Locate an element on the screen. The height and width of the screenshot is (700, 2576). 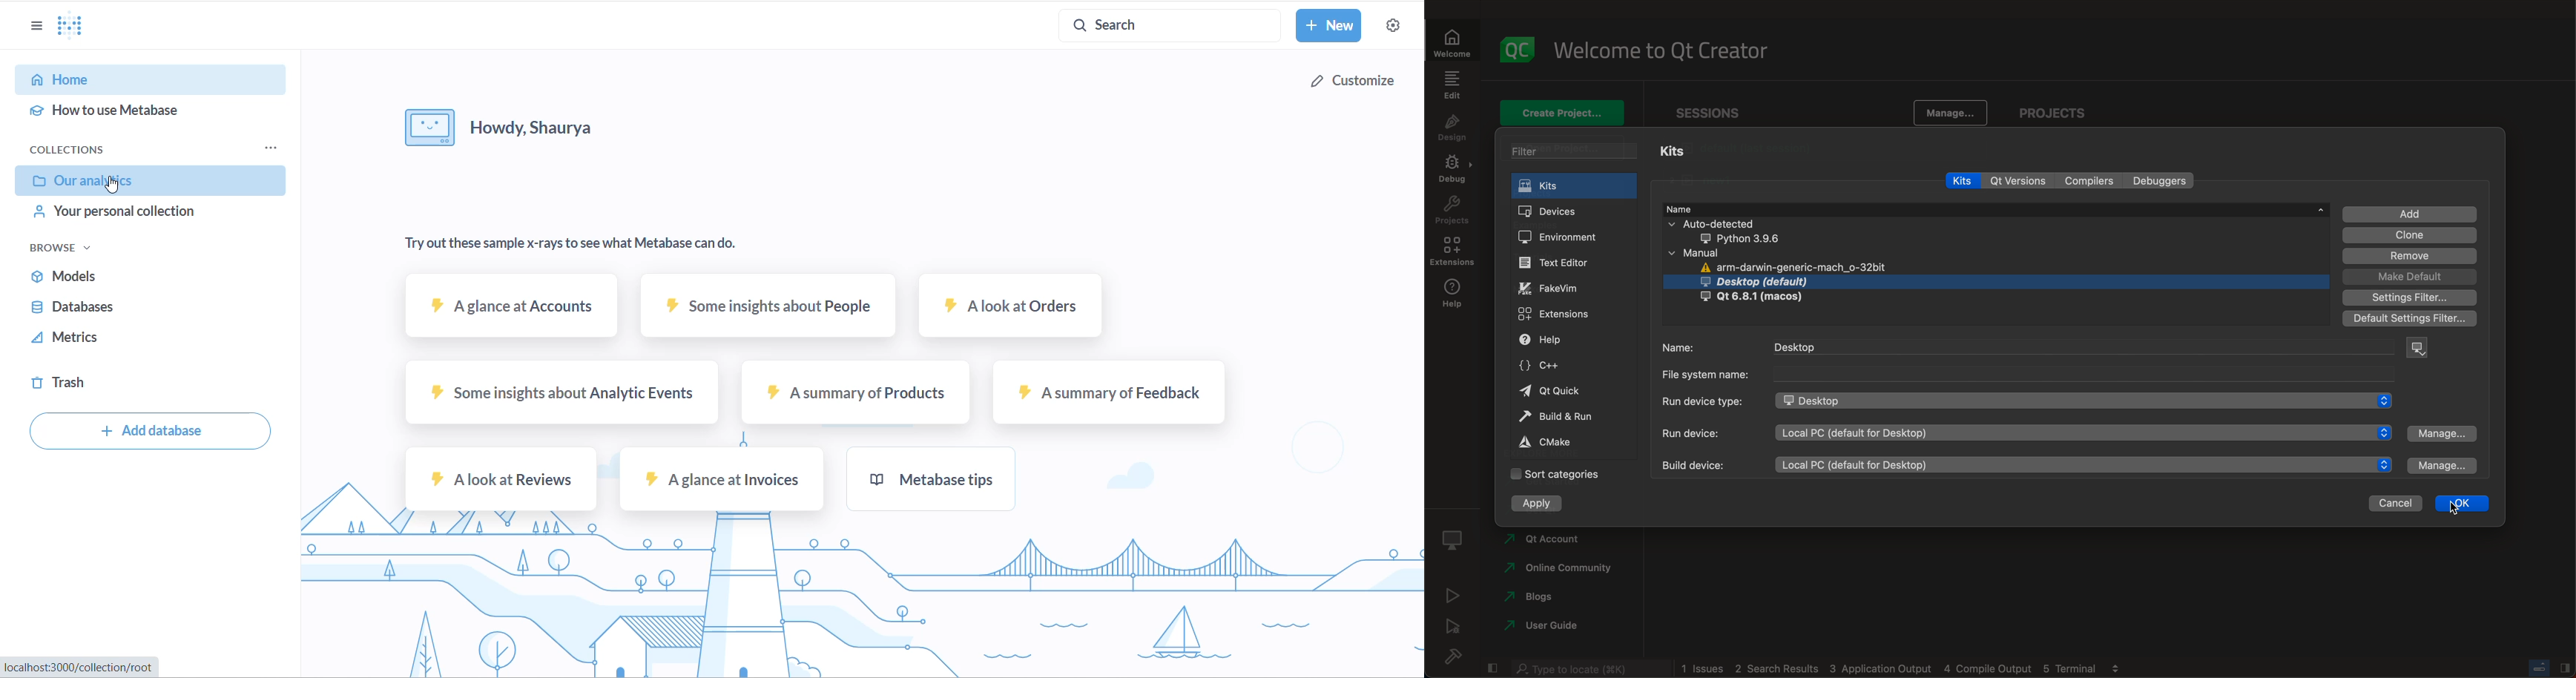
blogs is located at coordinates (1533, 596).